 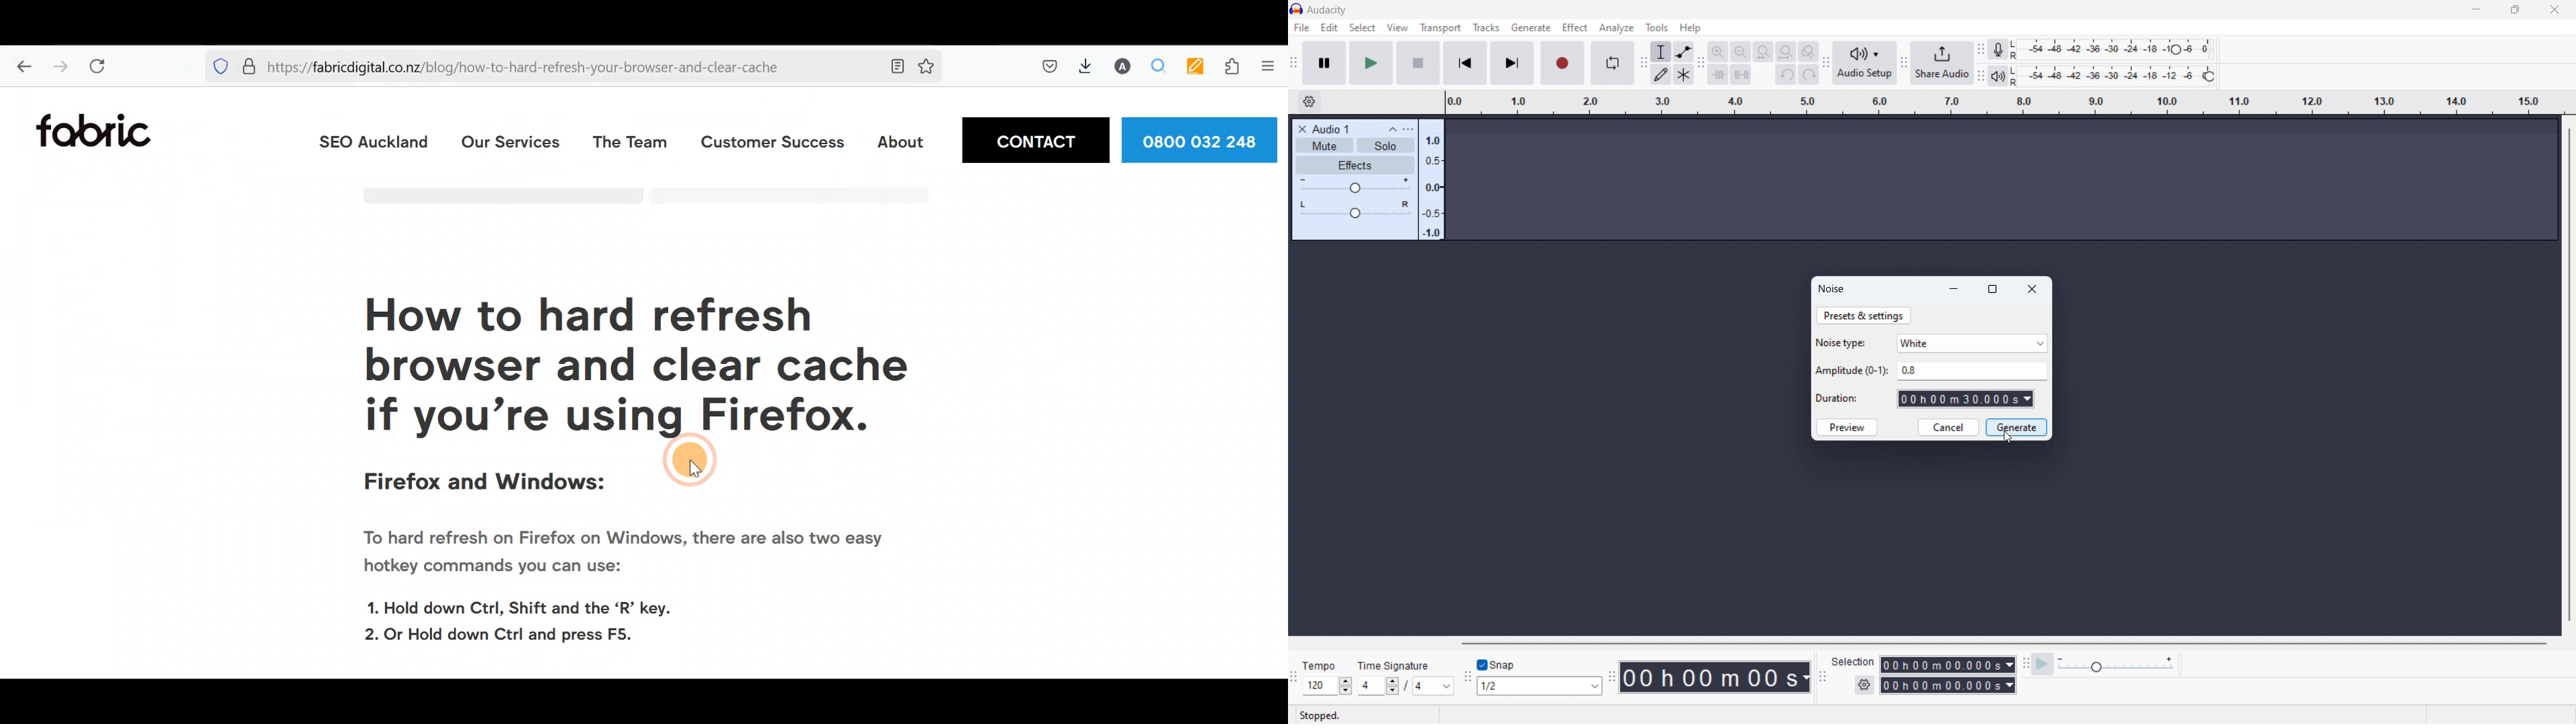 What do you see at coordinates (1864, 686) in the screenshot?
I see `settings` at bounding box center [1864, 686].